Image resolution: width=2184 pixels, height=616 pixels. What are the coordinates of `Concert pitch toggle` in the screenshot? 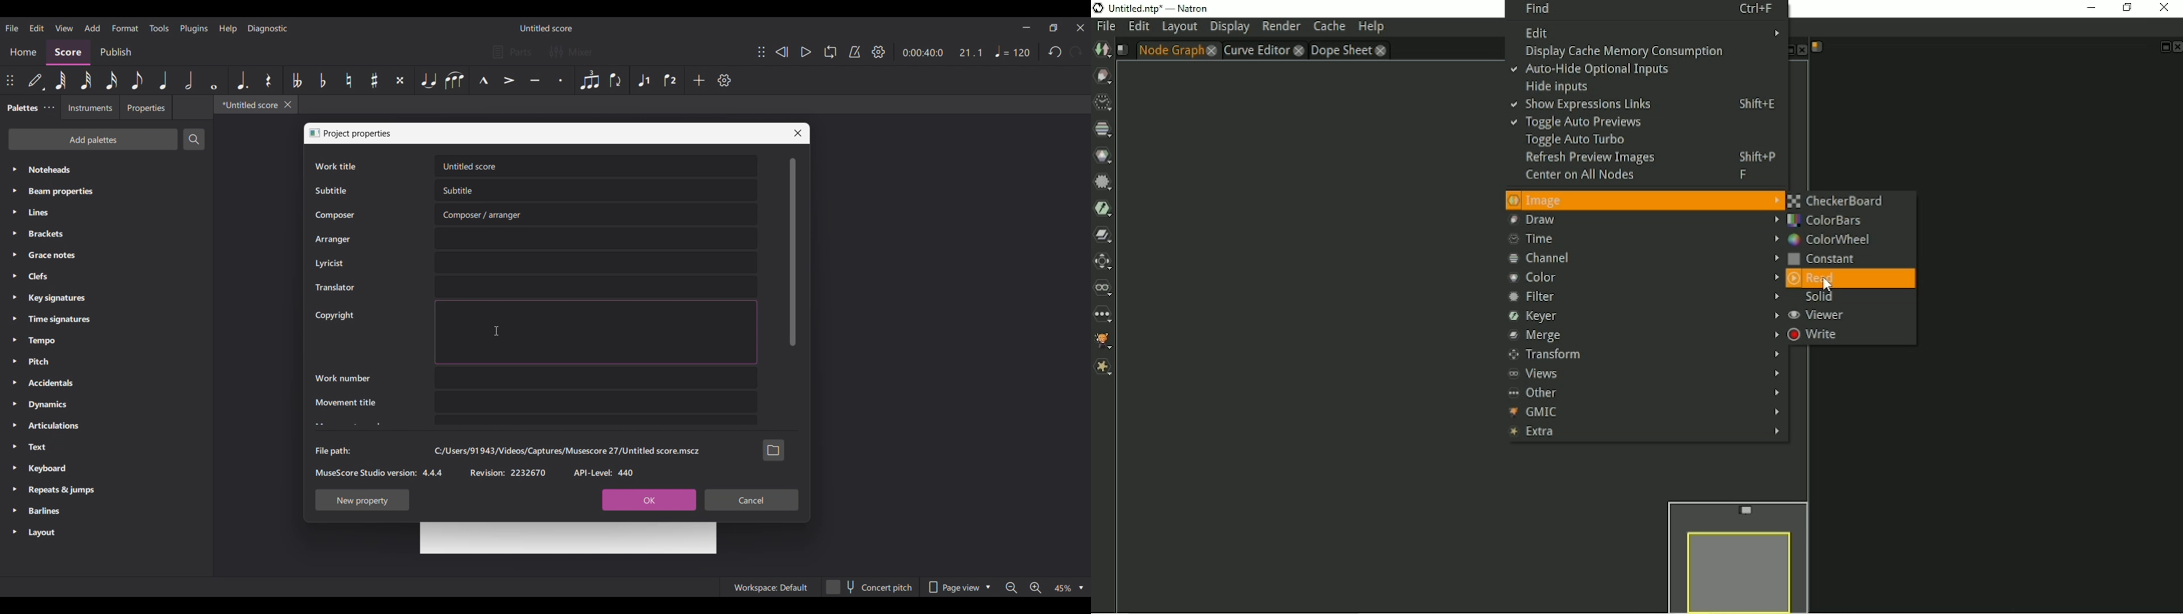 It's located at (869, 587).